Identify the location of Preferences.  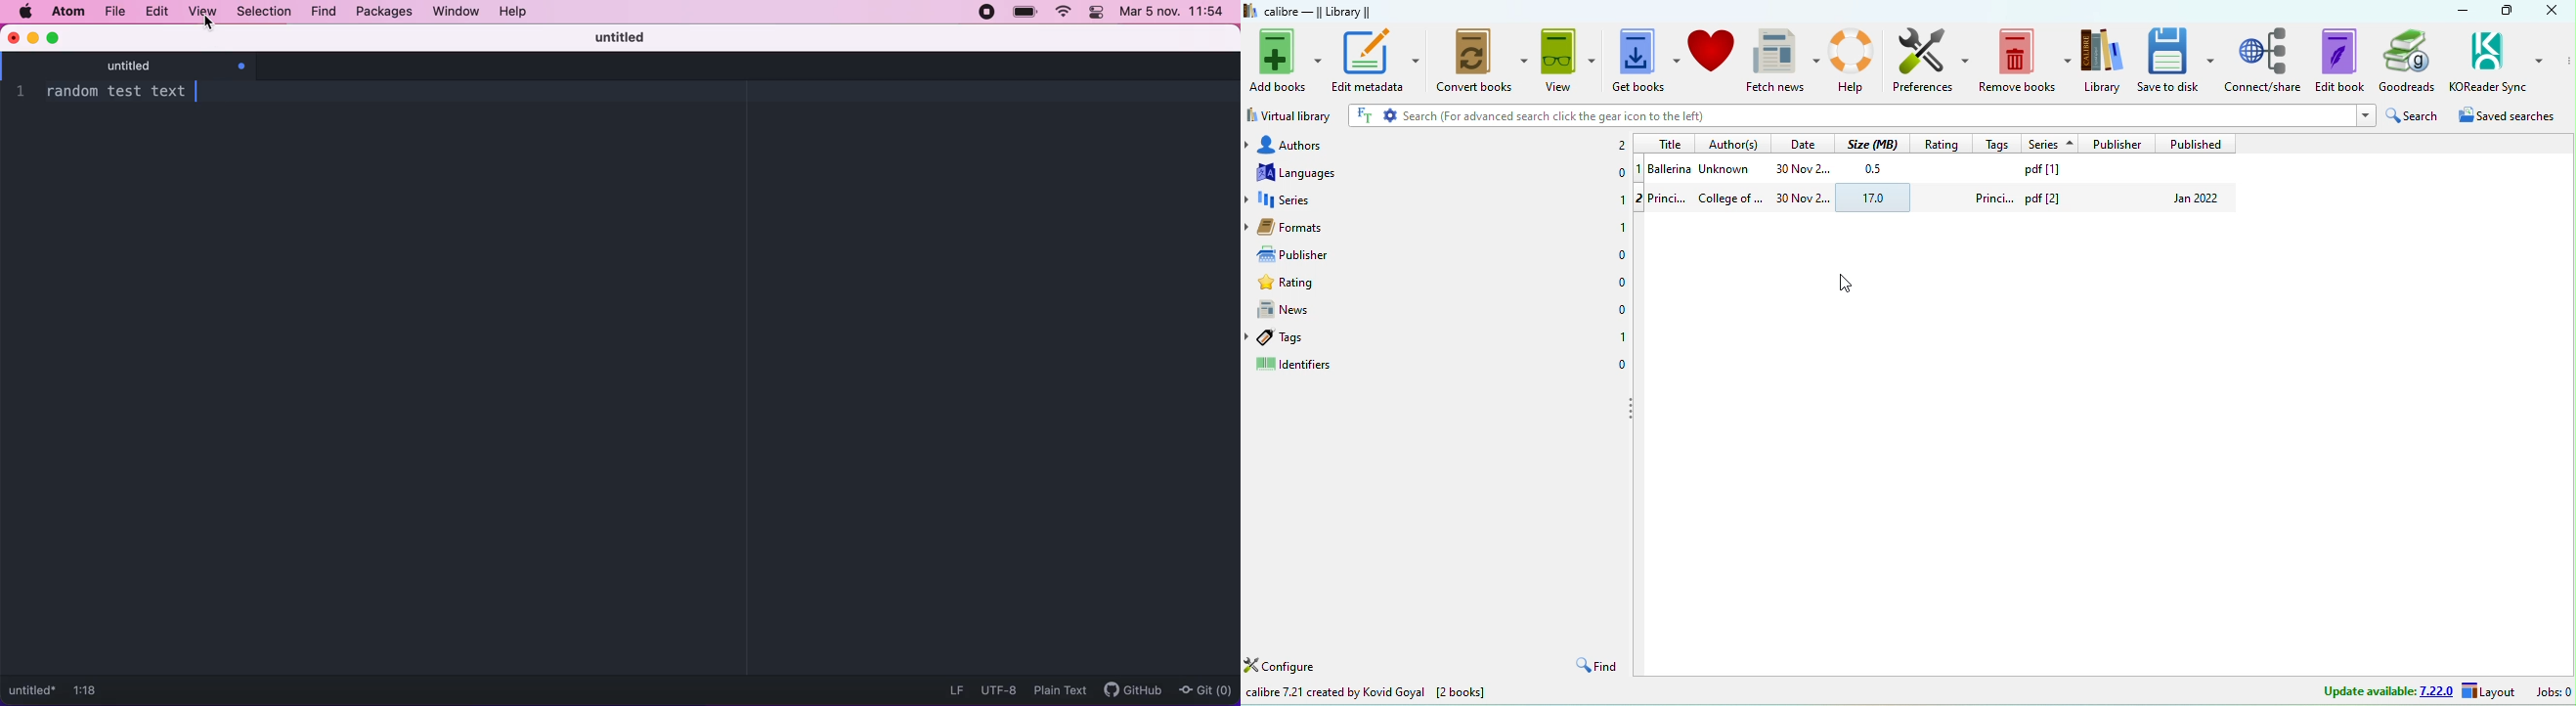
(1932, 60).